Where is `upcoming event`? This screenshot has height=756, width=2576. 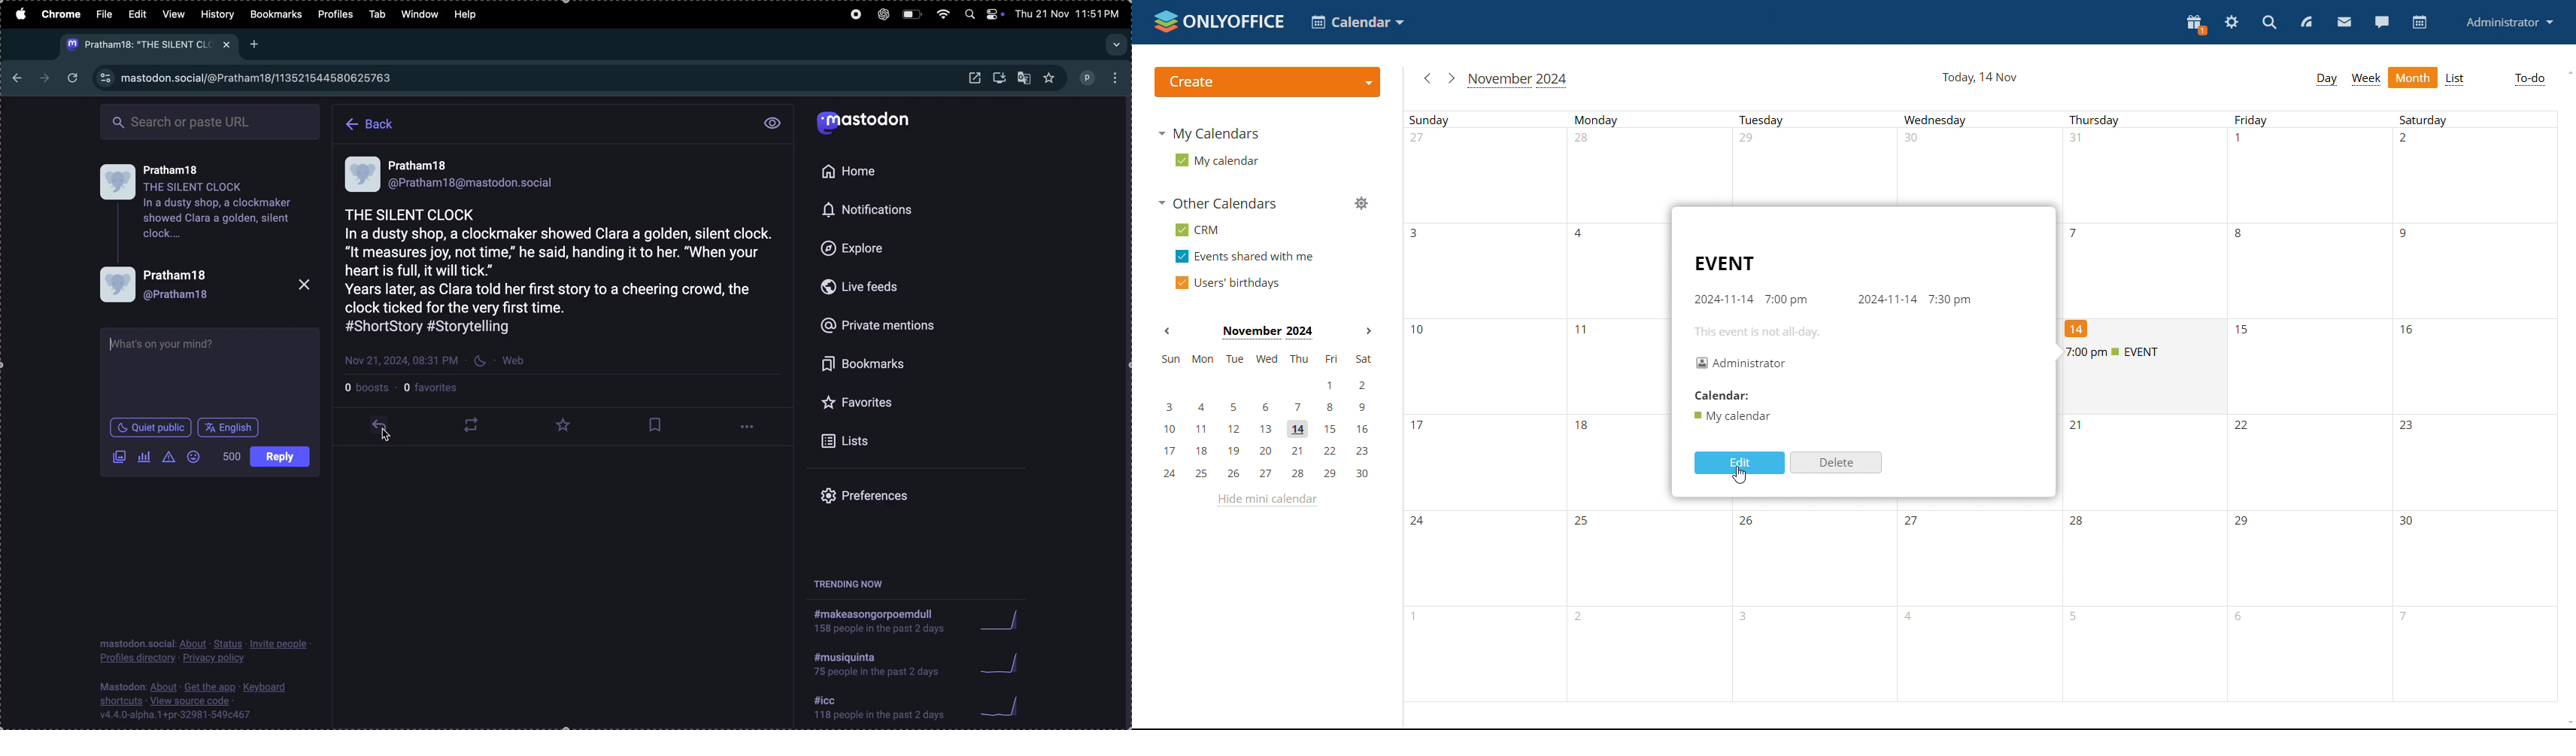
upcoming event is located at coordinates (2142, 351).